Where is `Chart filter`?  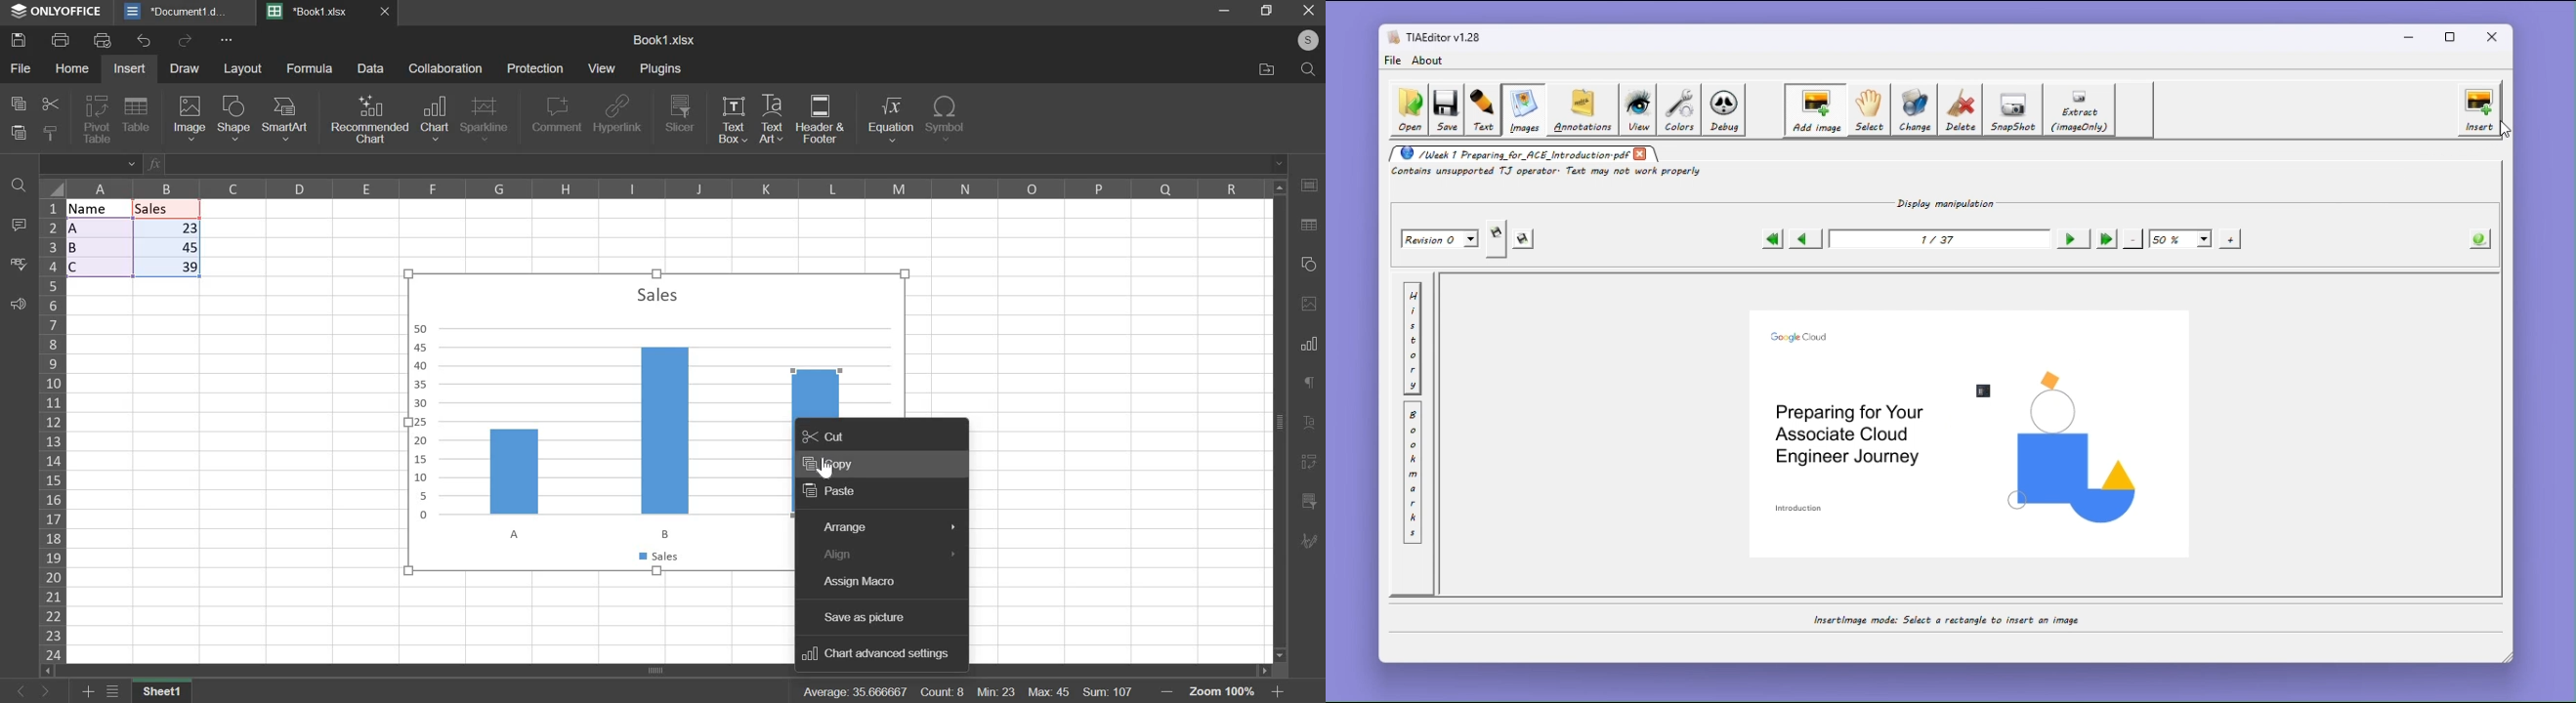 Chart filter is located at coordinates (1309, 501).